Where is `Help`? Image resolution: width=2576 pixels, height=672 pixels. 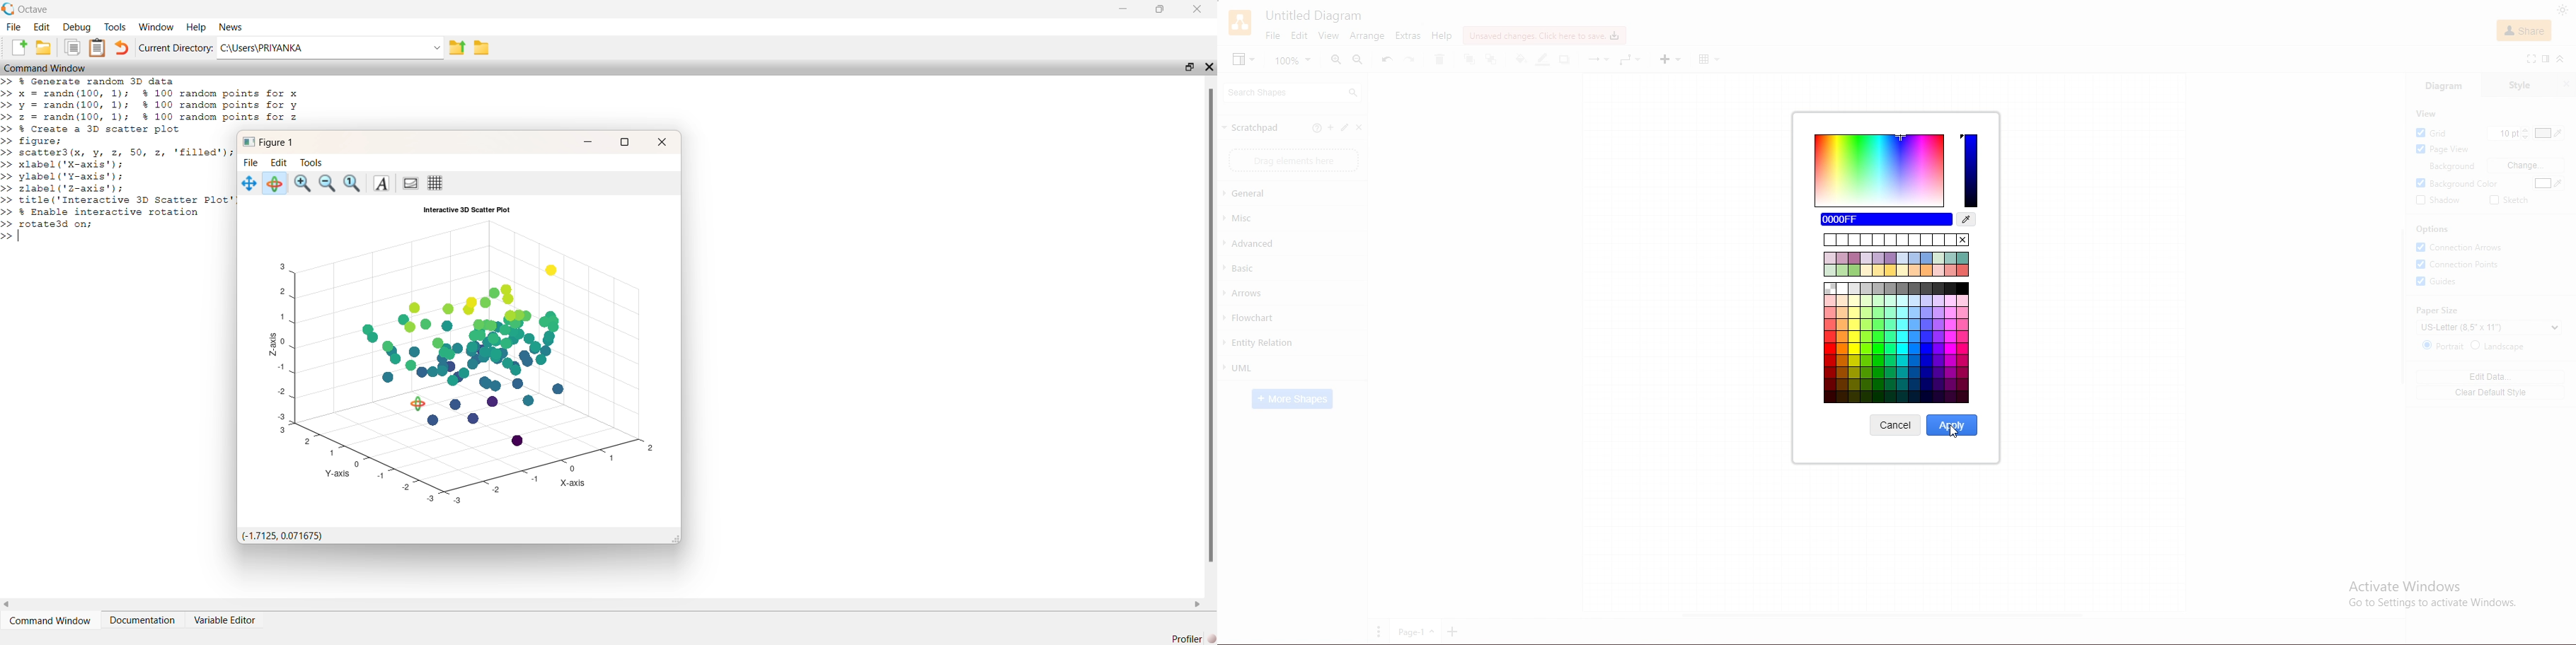
Help is located at coordinates (197, 27).